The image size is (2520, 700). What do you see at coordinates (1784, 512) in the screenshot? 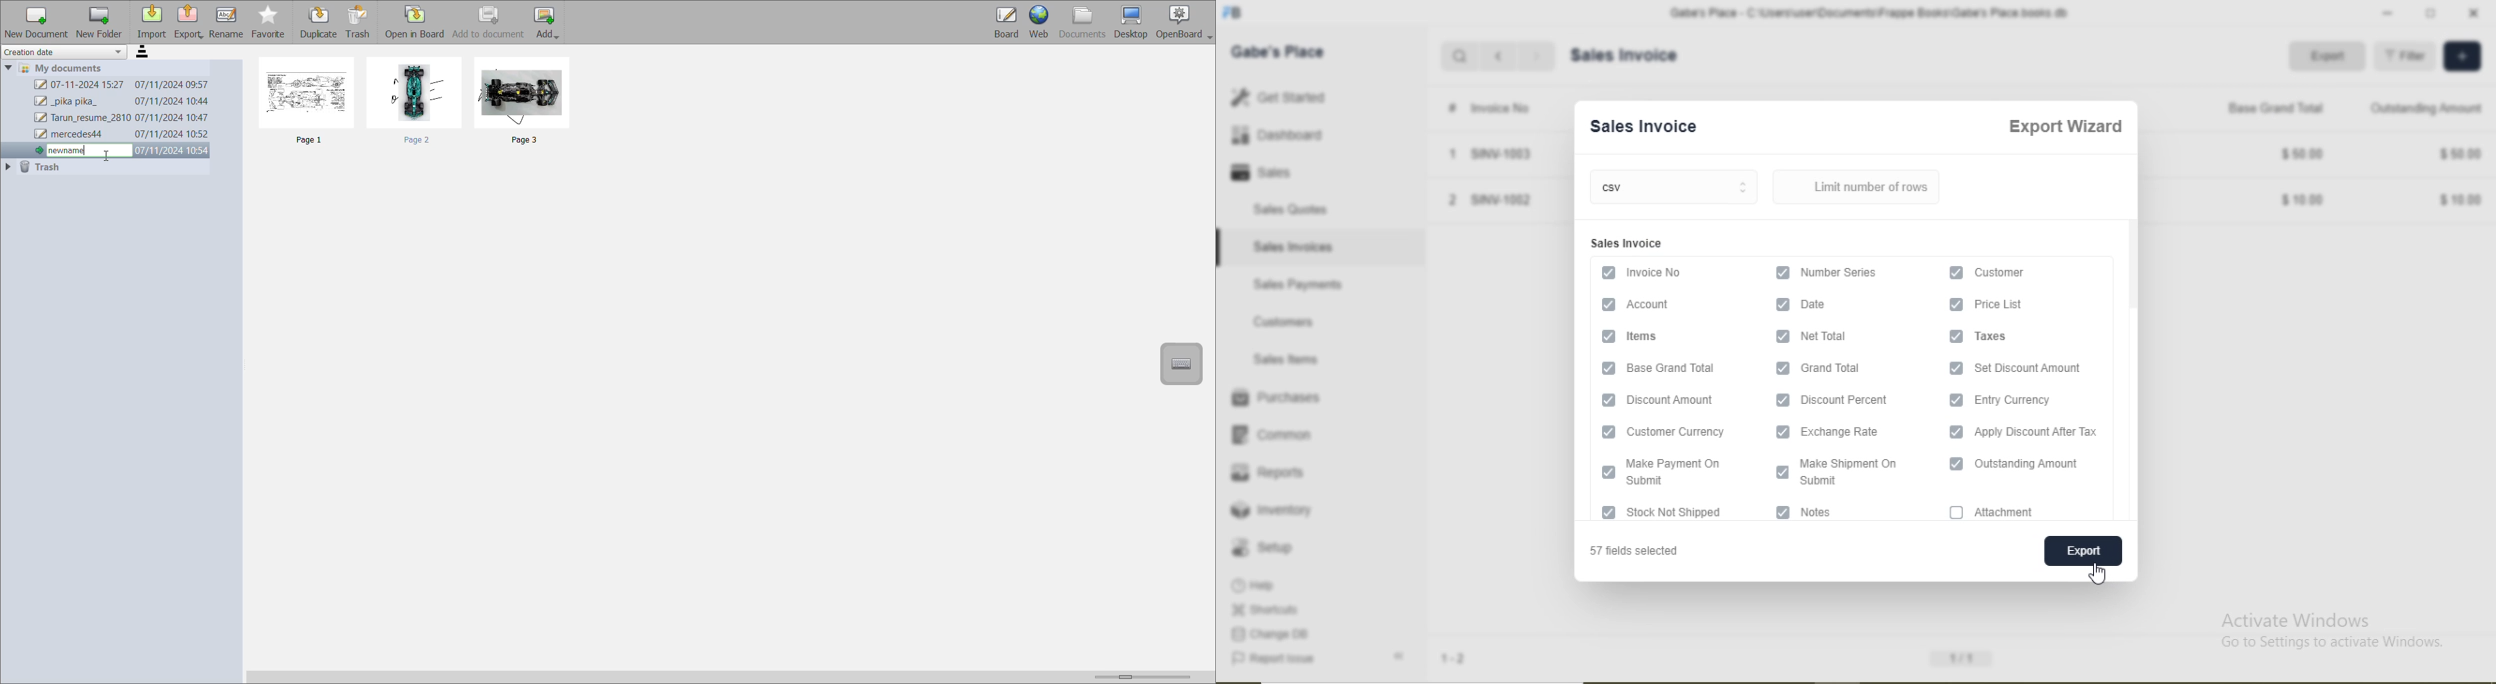
I see `checkbox` at bounding box center [1784, 512].